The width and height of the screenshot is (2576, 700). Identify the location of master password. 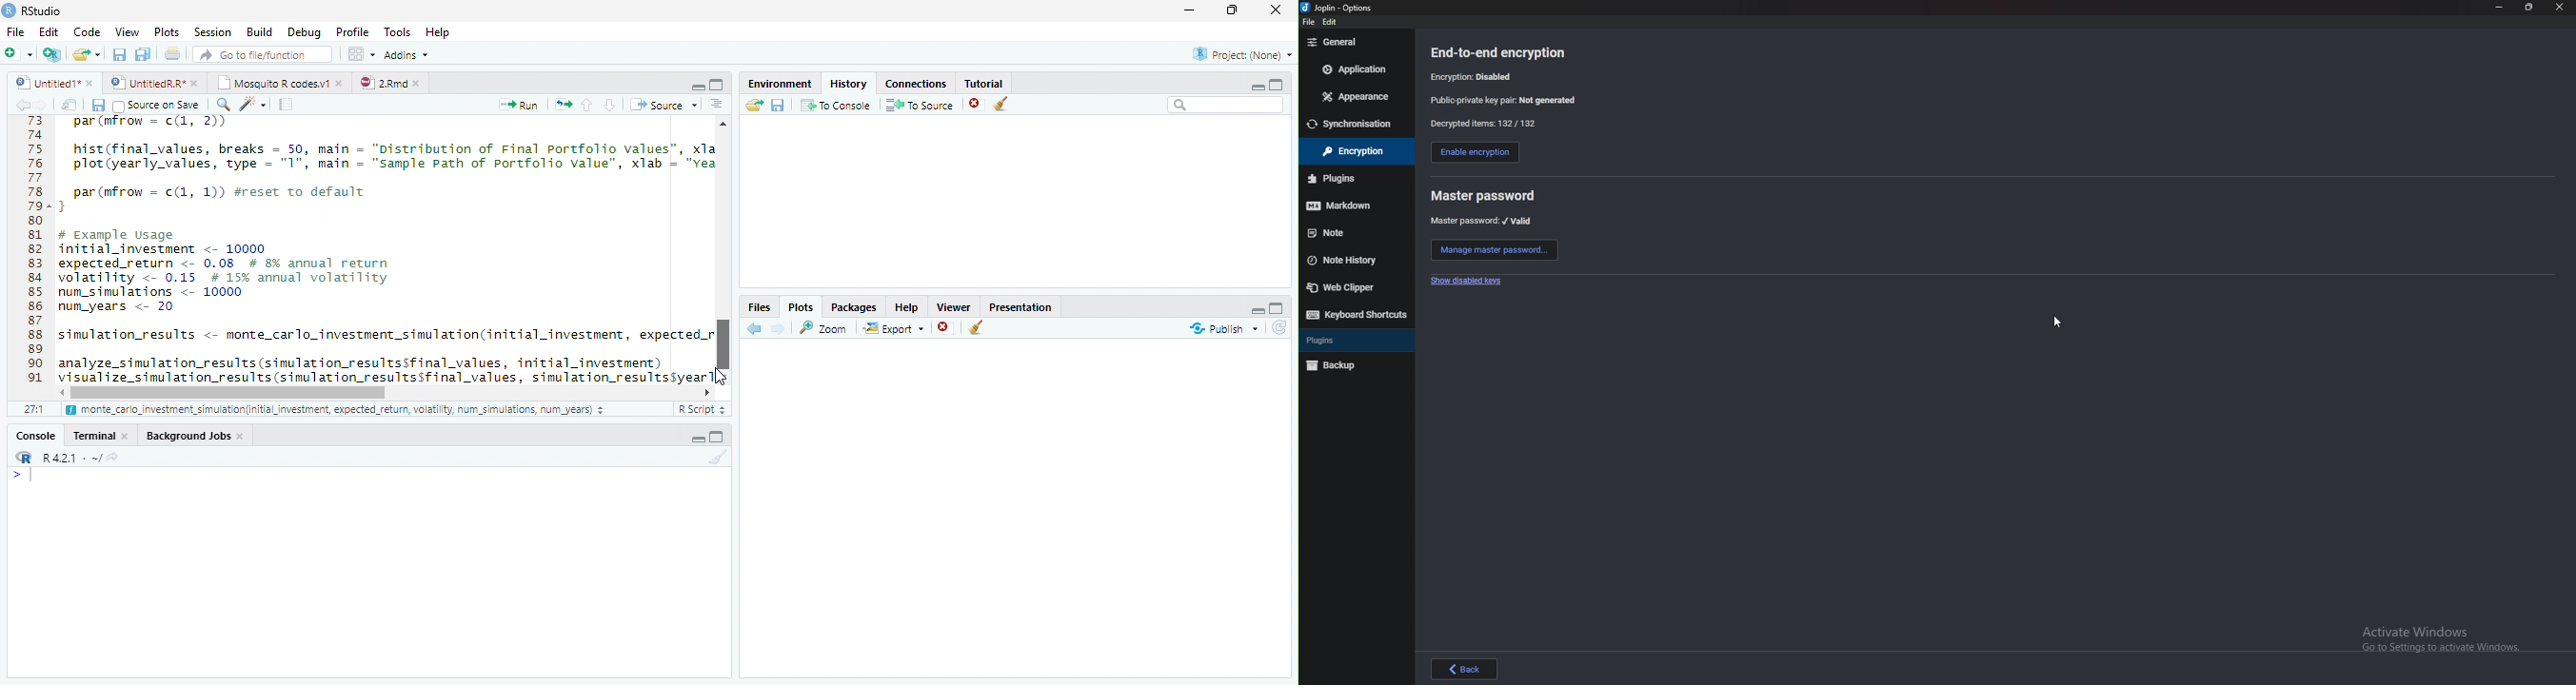
(1482, 221).